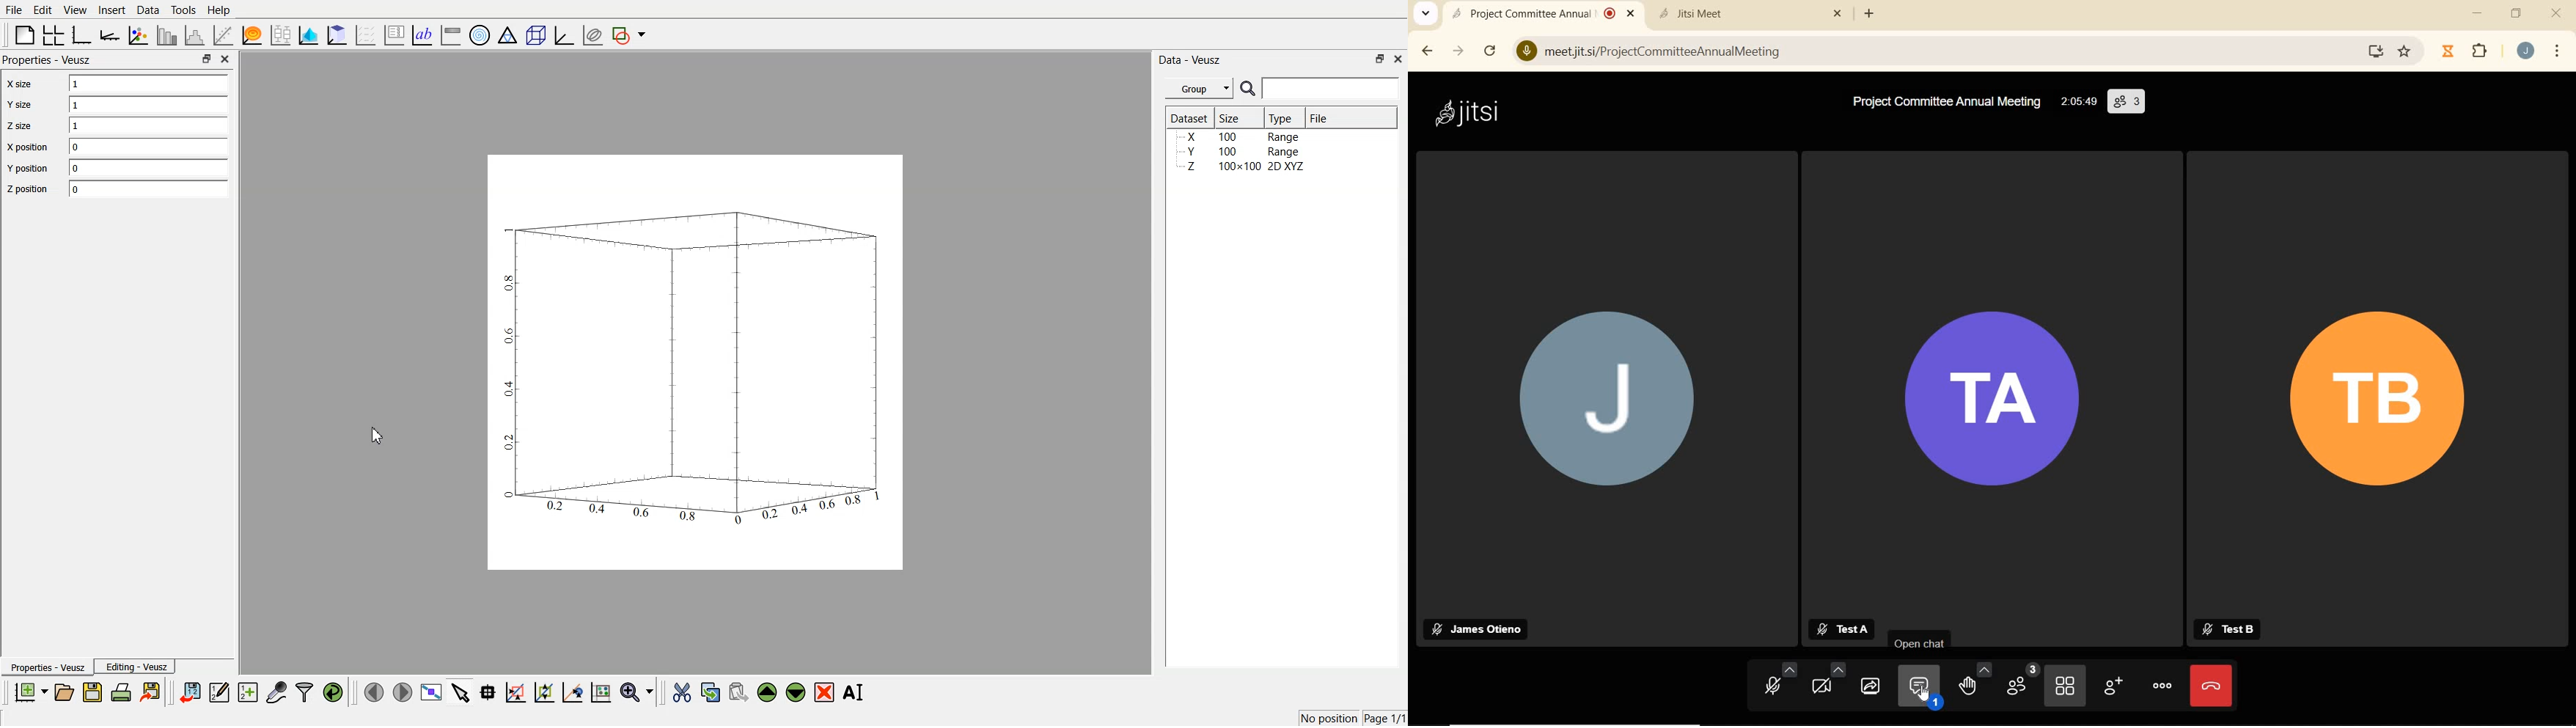  What do you see at coordinates (1475, 115) in the screenshot?
I see `jitsi` at bounding box center [1475, 115].